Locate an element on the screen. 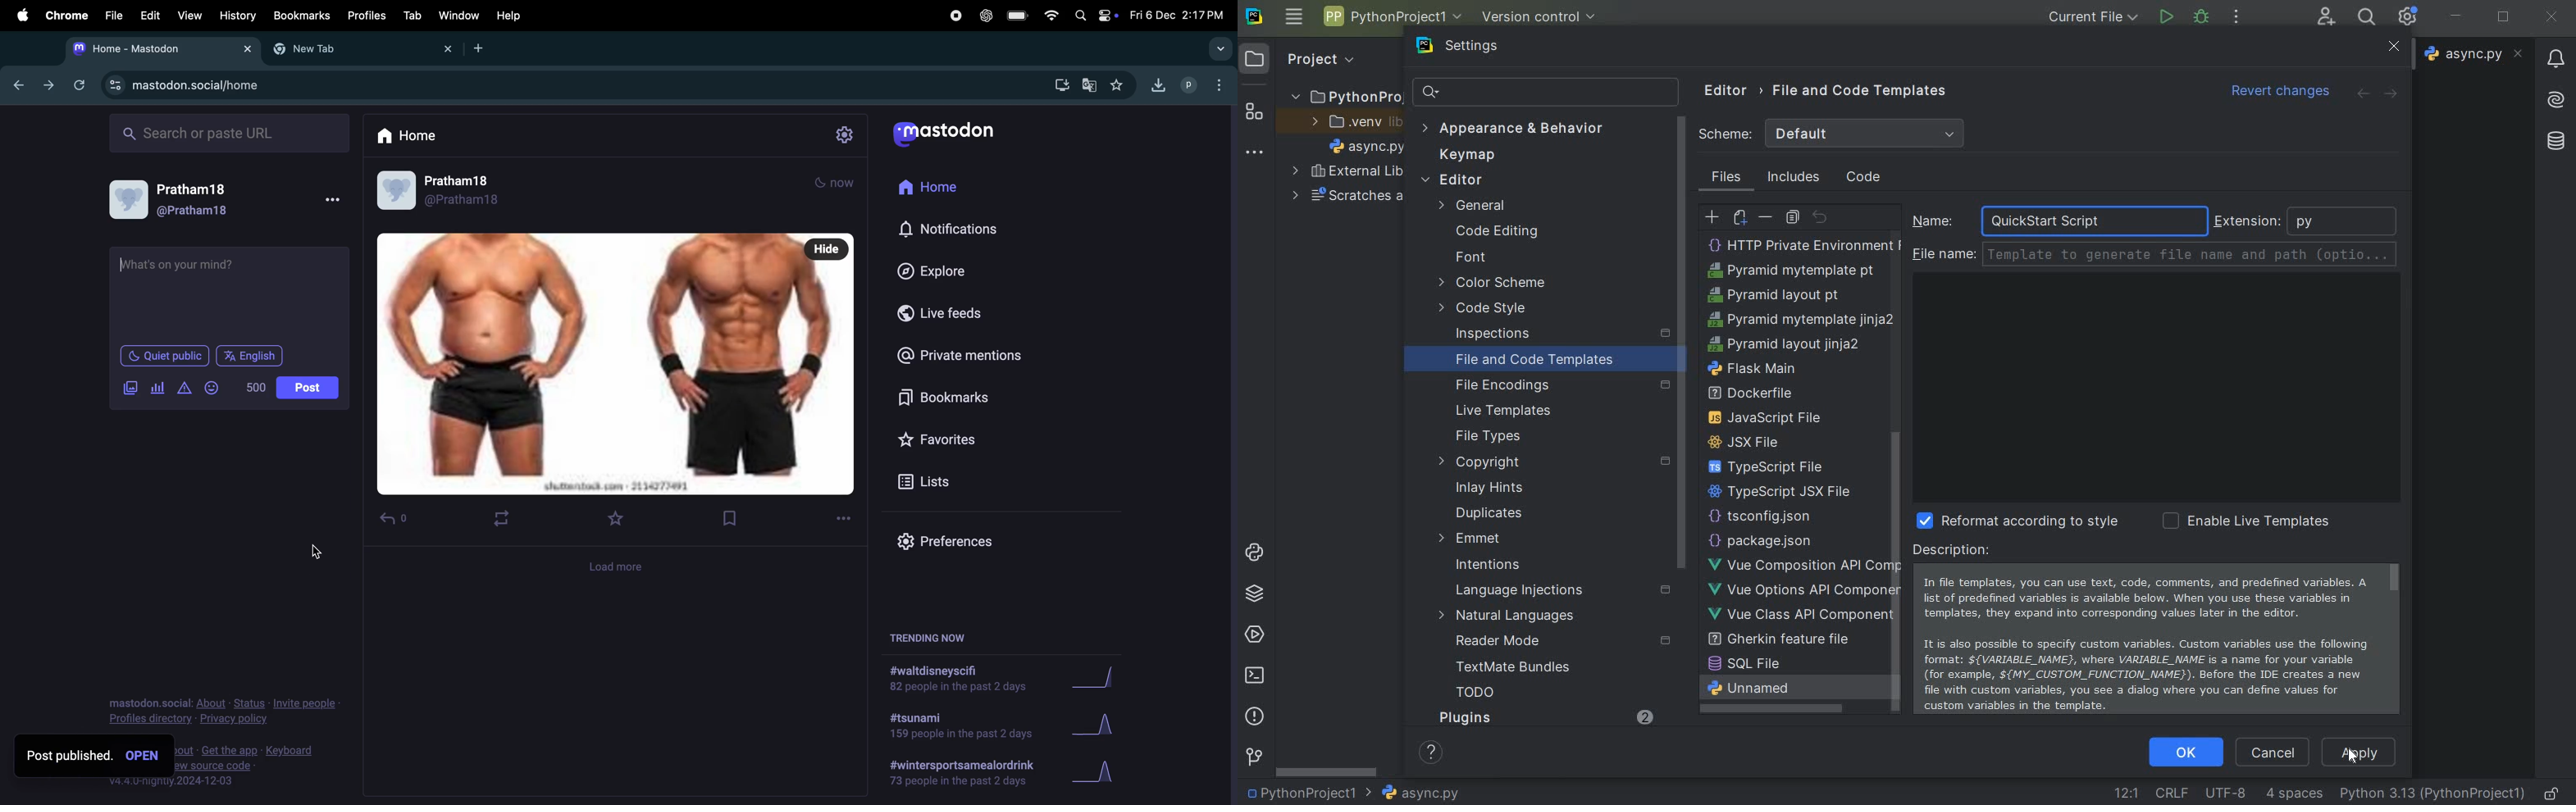 The width and height of the screenshot is (2576, 812). Prefrences is located at coordinates (949, 539).